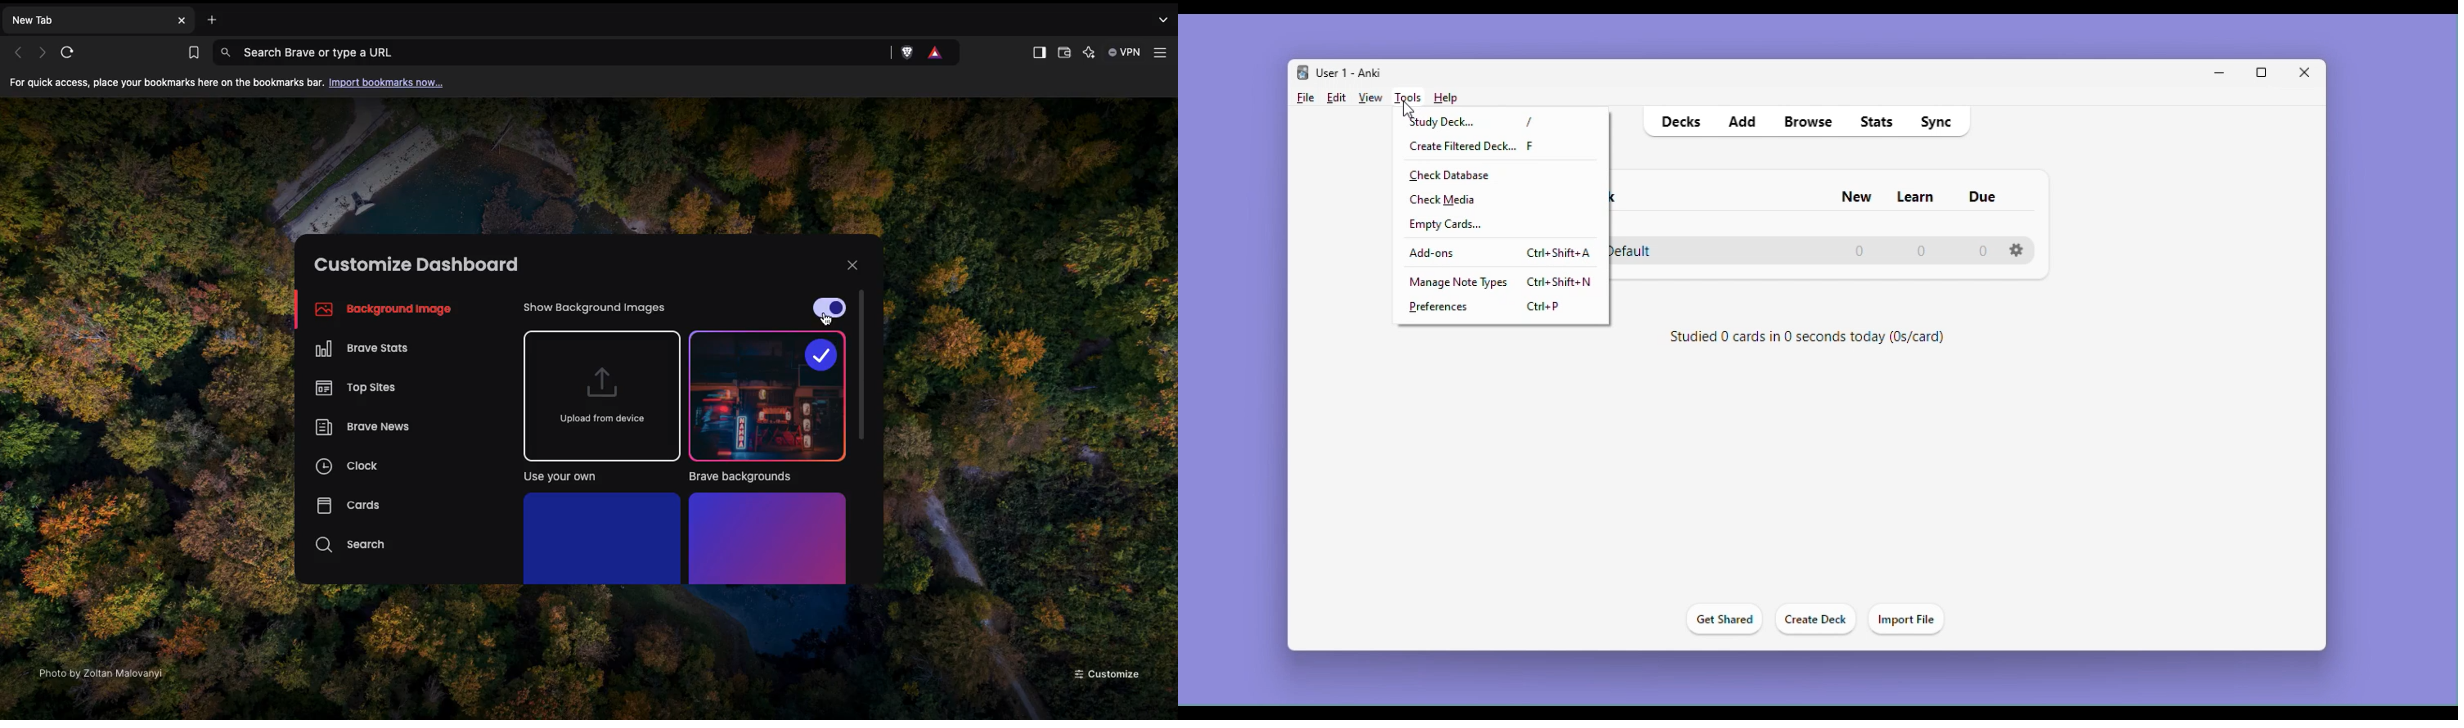  What do you see at coordinates (767, 397) in the screenshot?
I see `Brave backgrounds` at bounding box center [767, 397].